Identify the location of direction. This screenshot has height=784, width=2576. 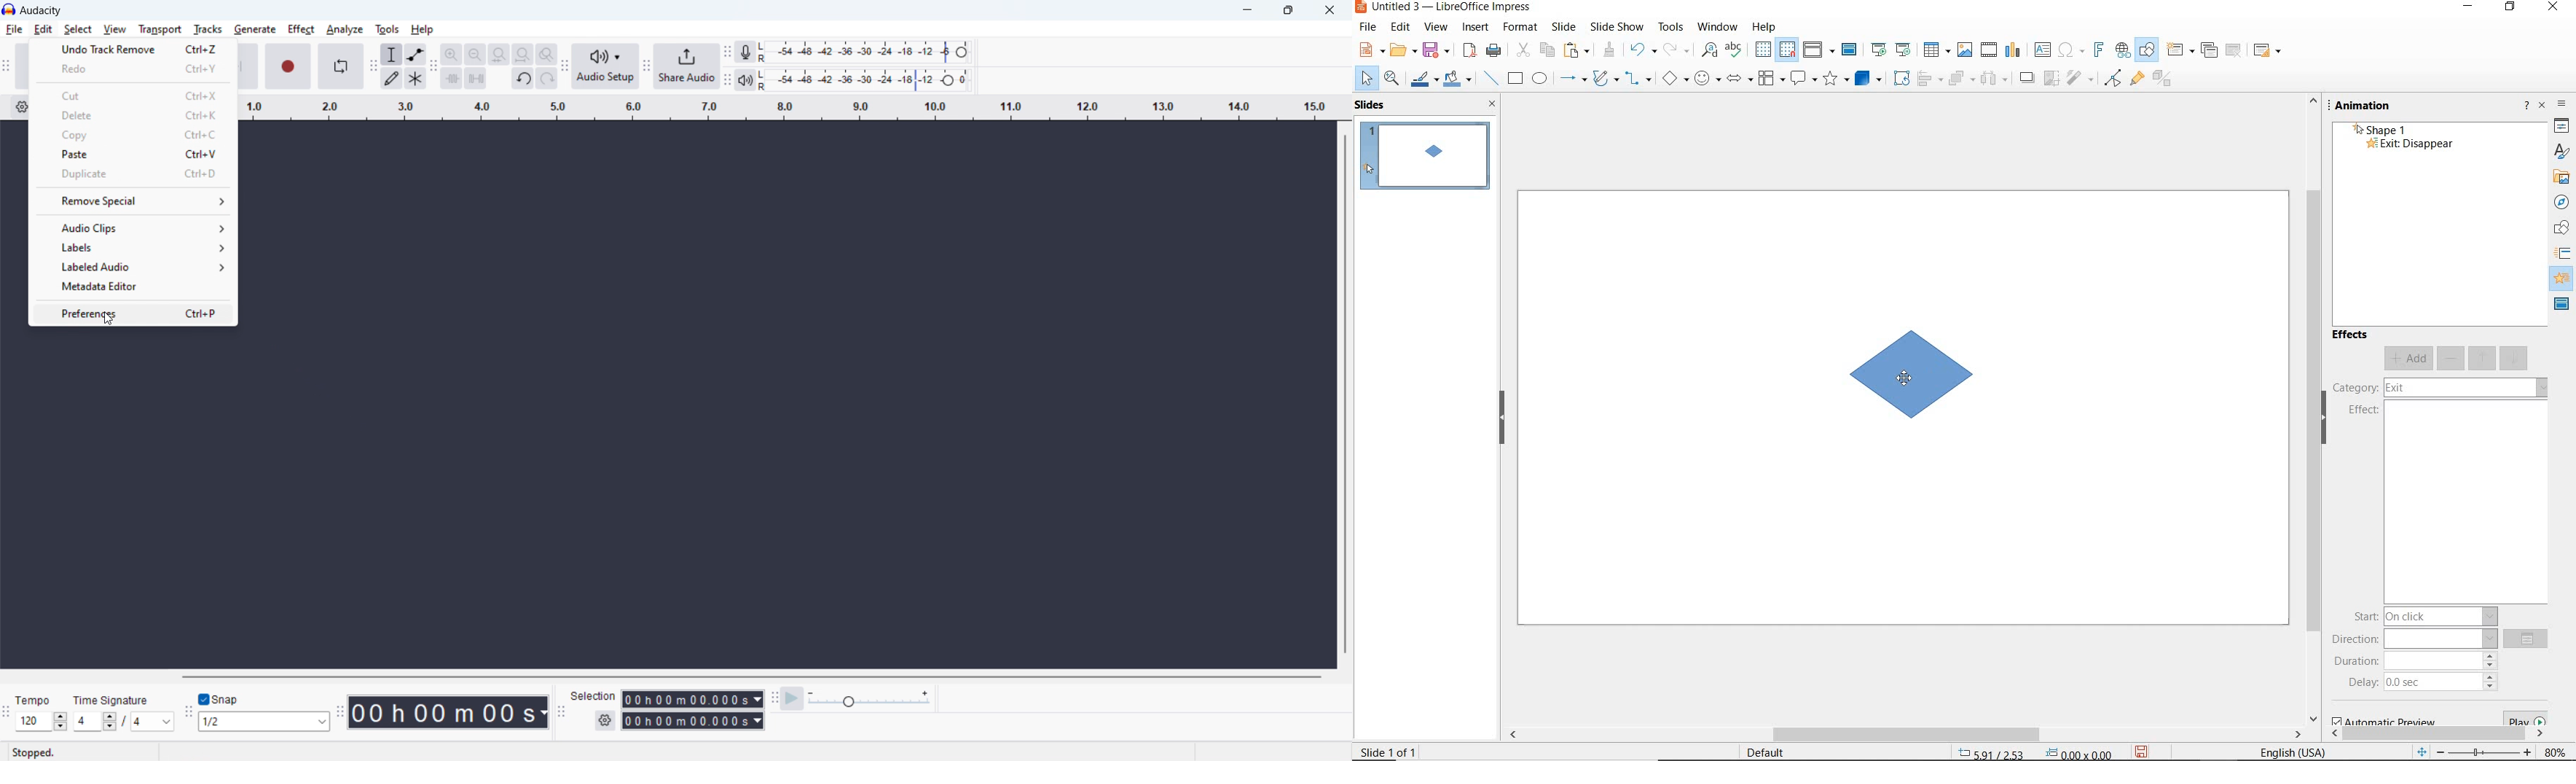
(2411, 639).